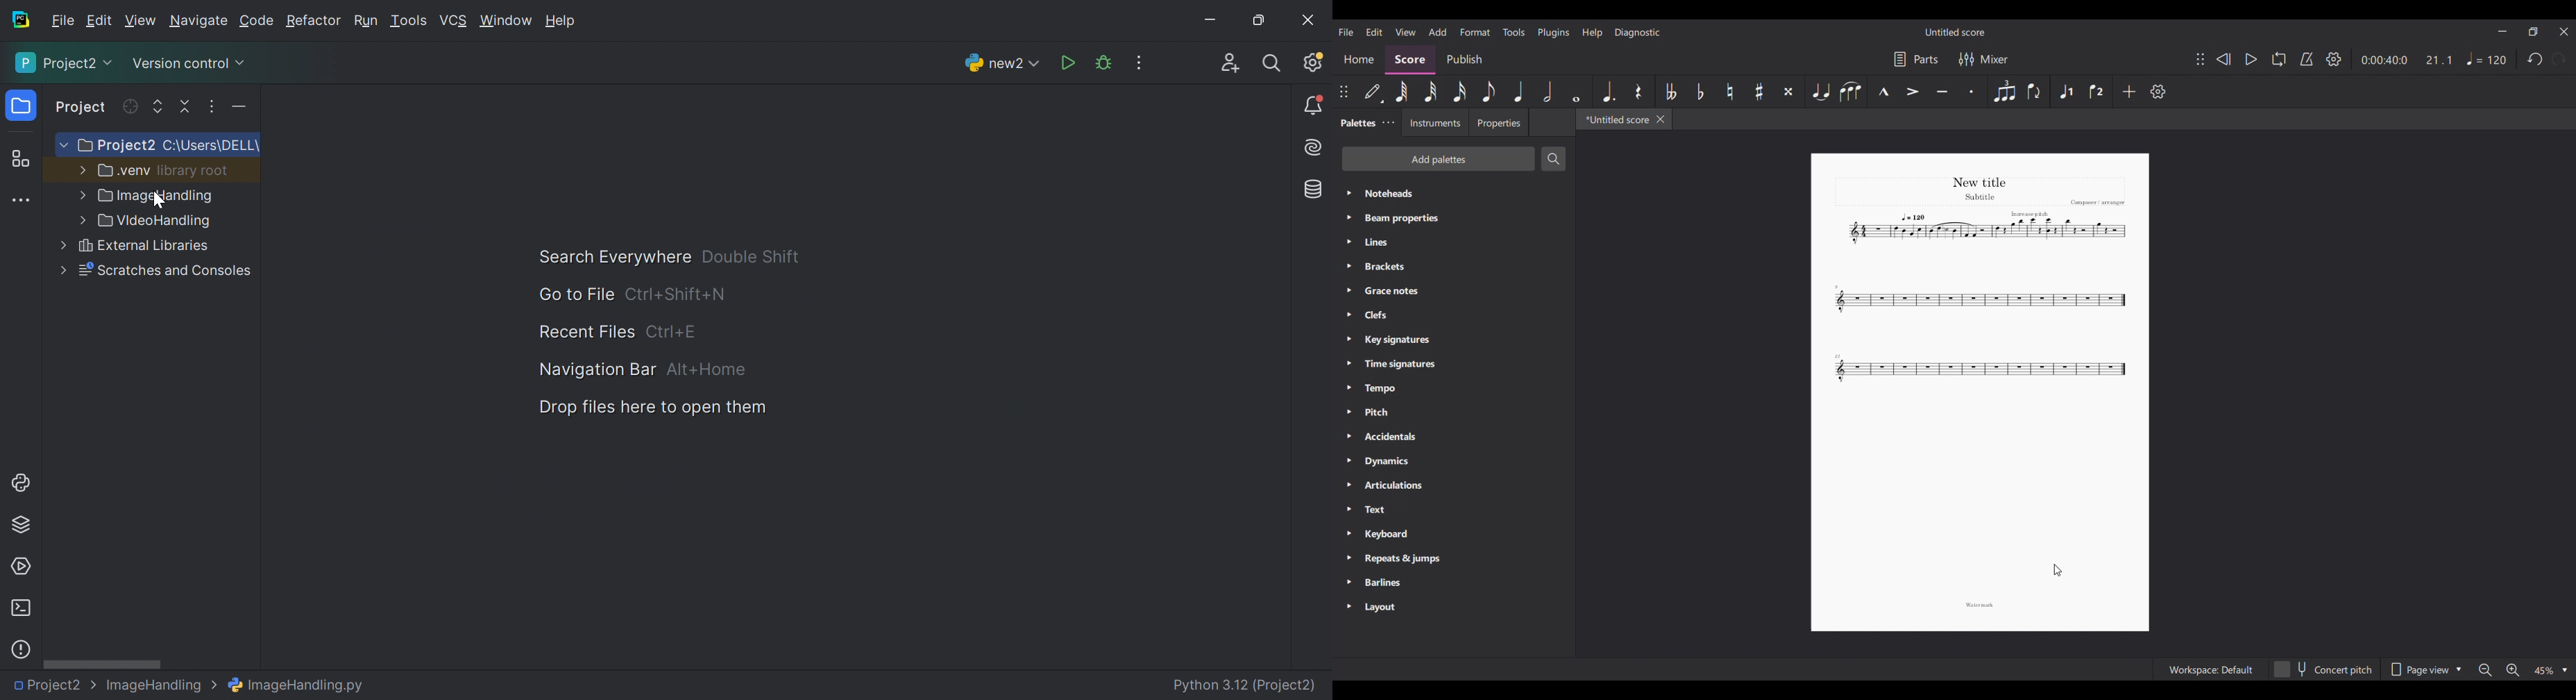 The width and height of the screenshot is (2576, 700). What do you see at coordinates (1943, 91) in the screenshot?
I see `Tenuto` at bounding box center [1943, 91].